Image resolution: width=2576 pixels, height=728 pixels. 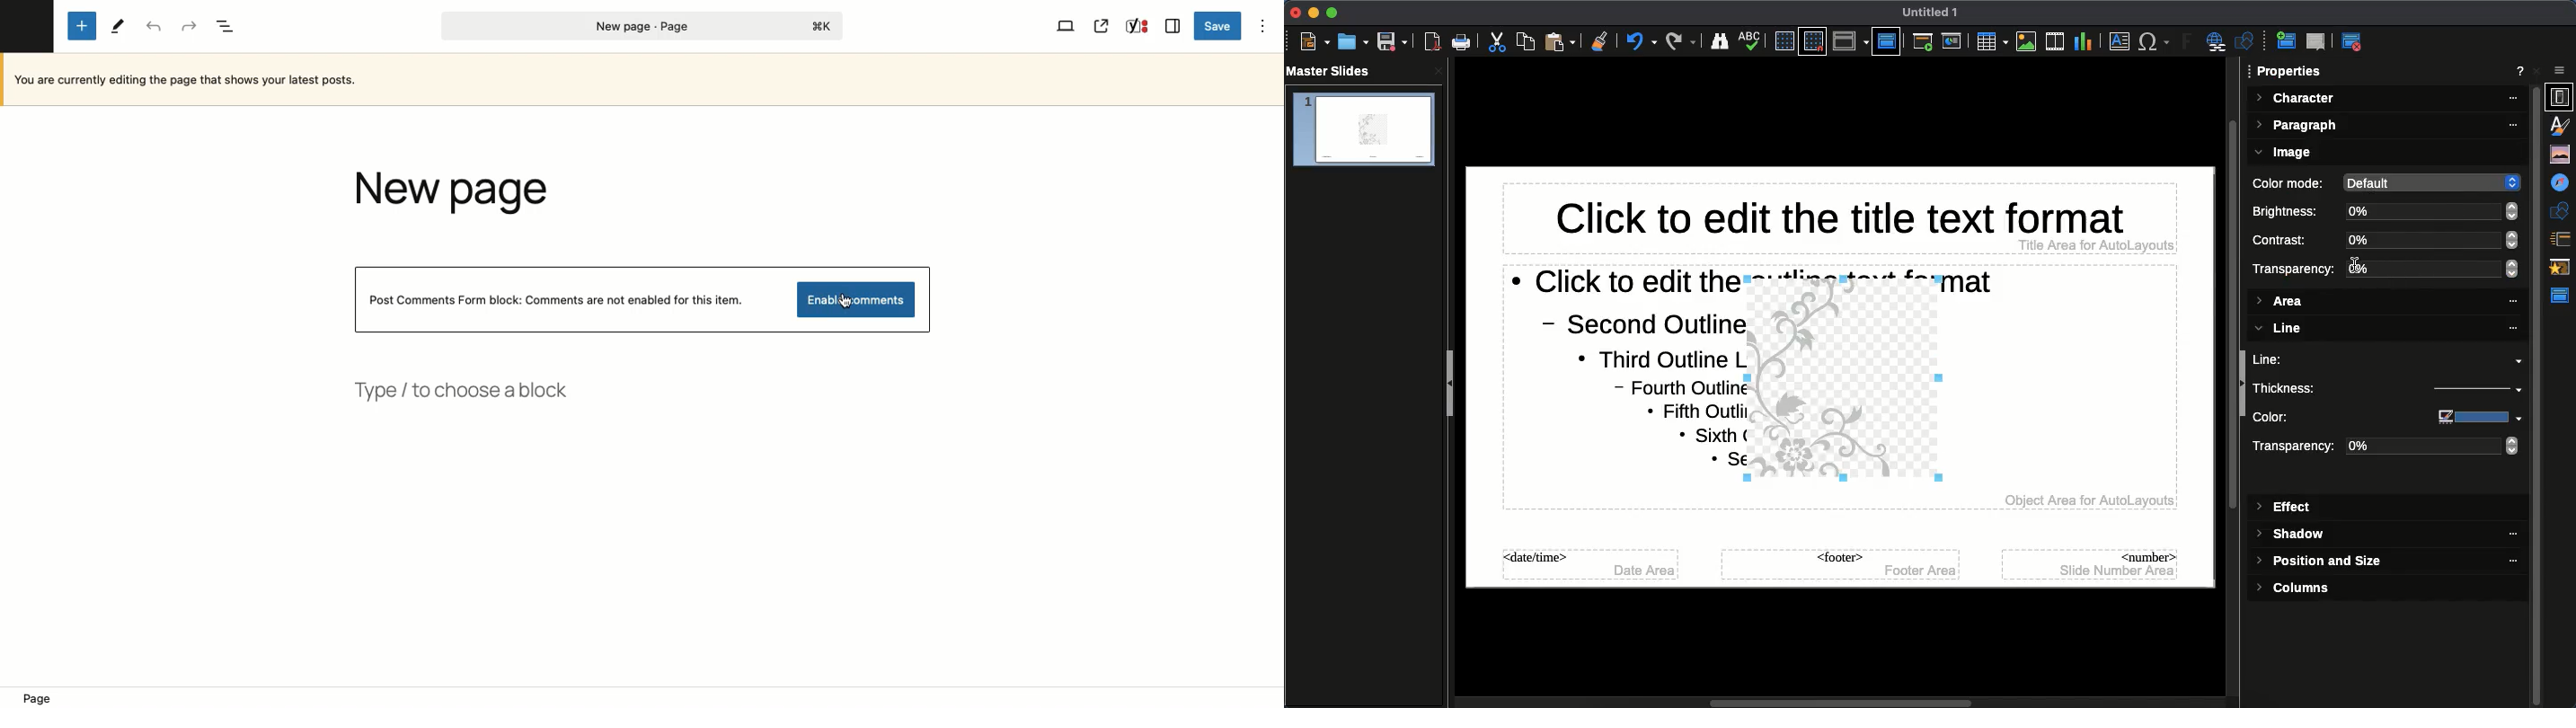 I want to click on thickness input, so click(x=2468, y=391).